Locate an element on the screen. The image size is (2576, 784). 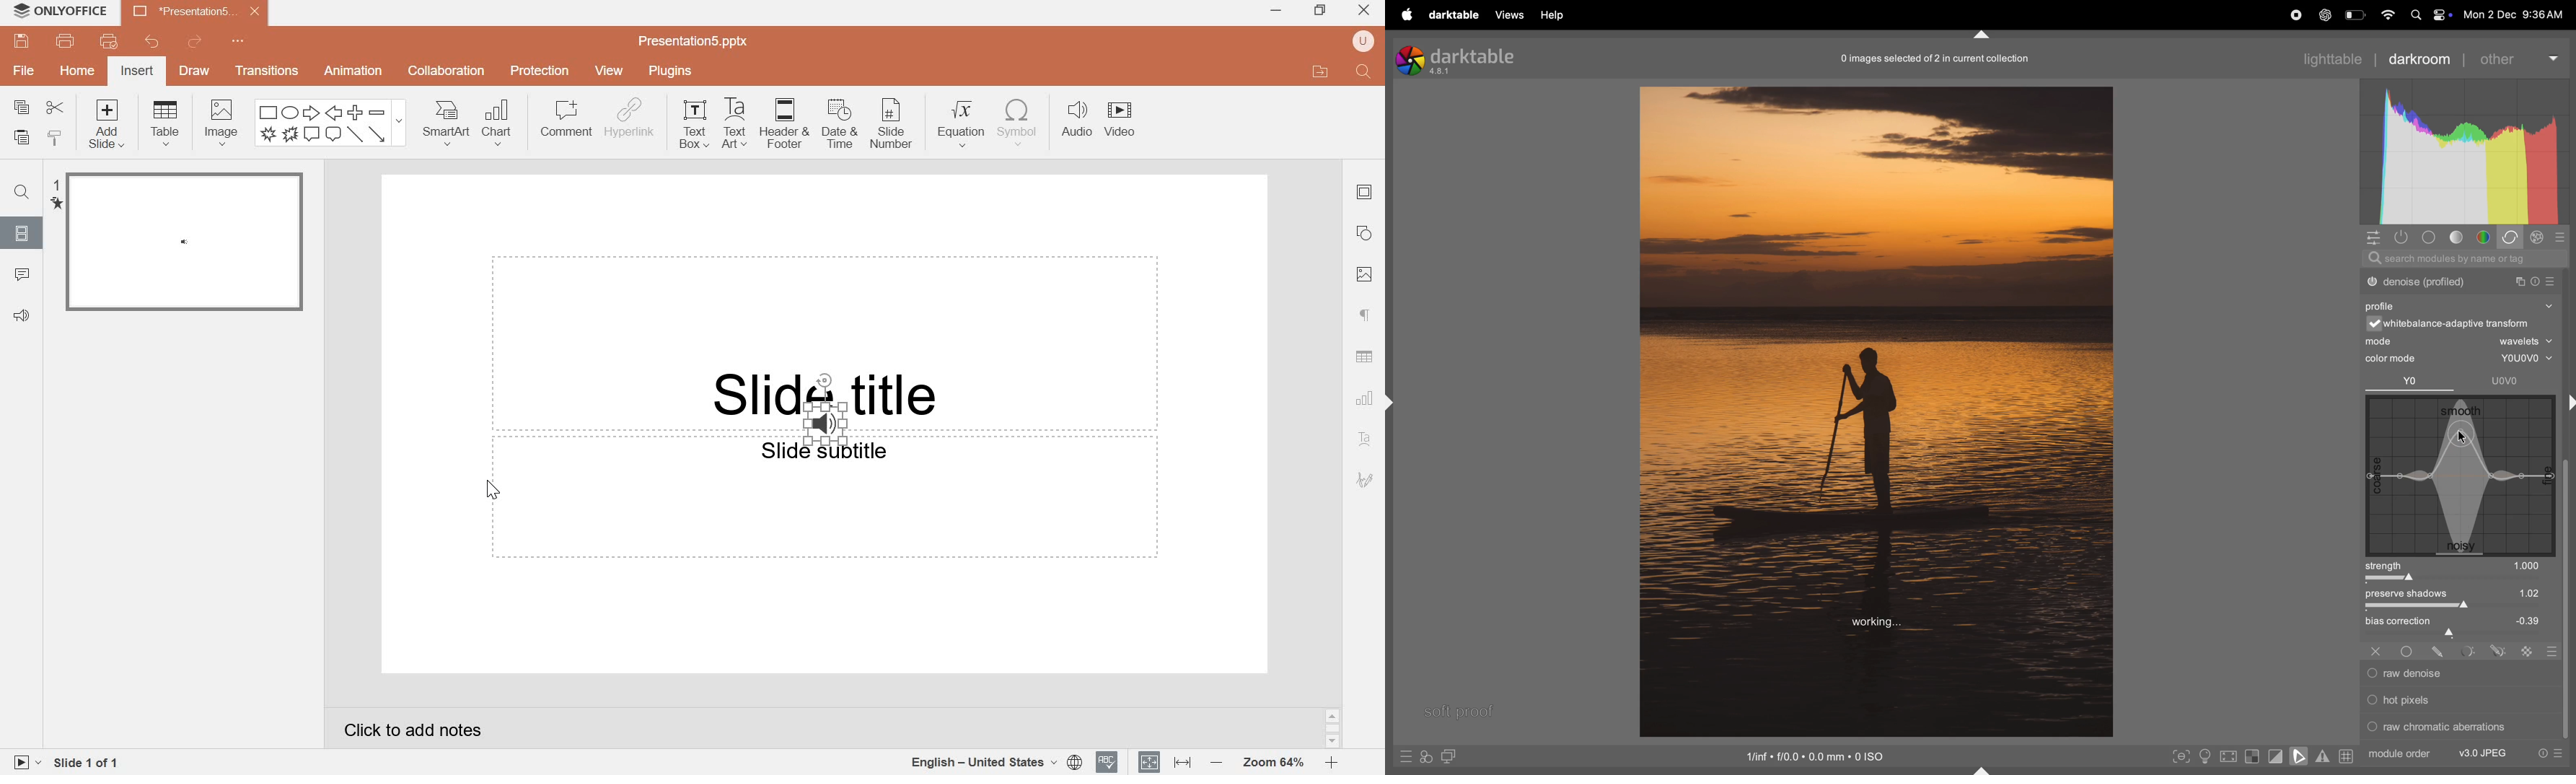
colors is located at coordinates (2485, 238).